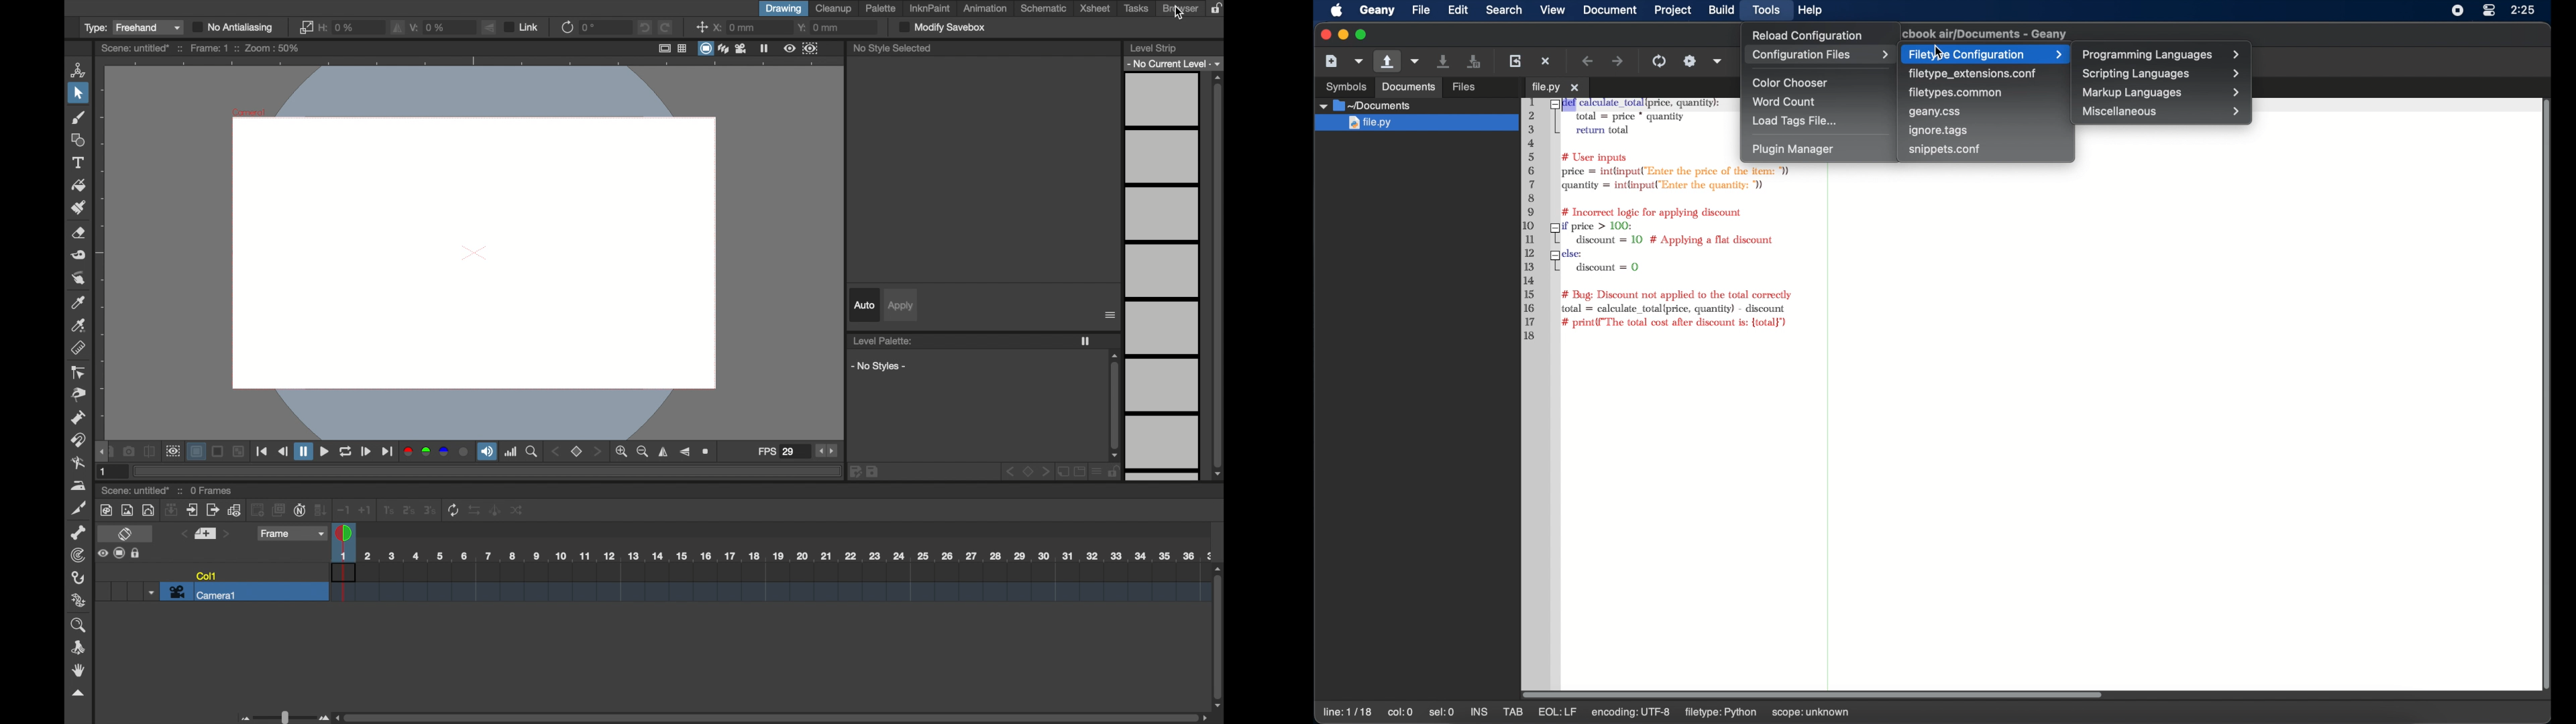  I want to click on paint brush tool, so click(78, 208).